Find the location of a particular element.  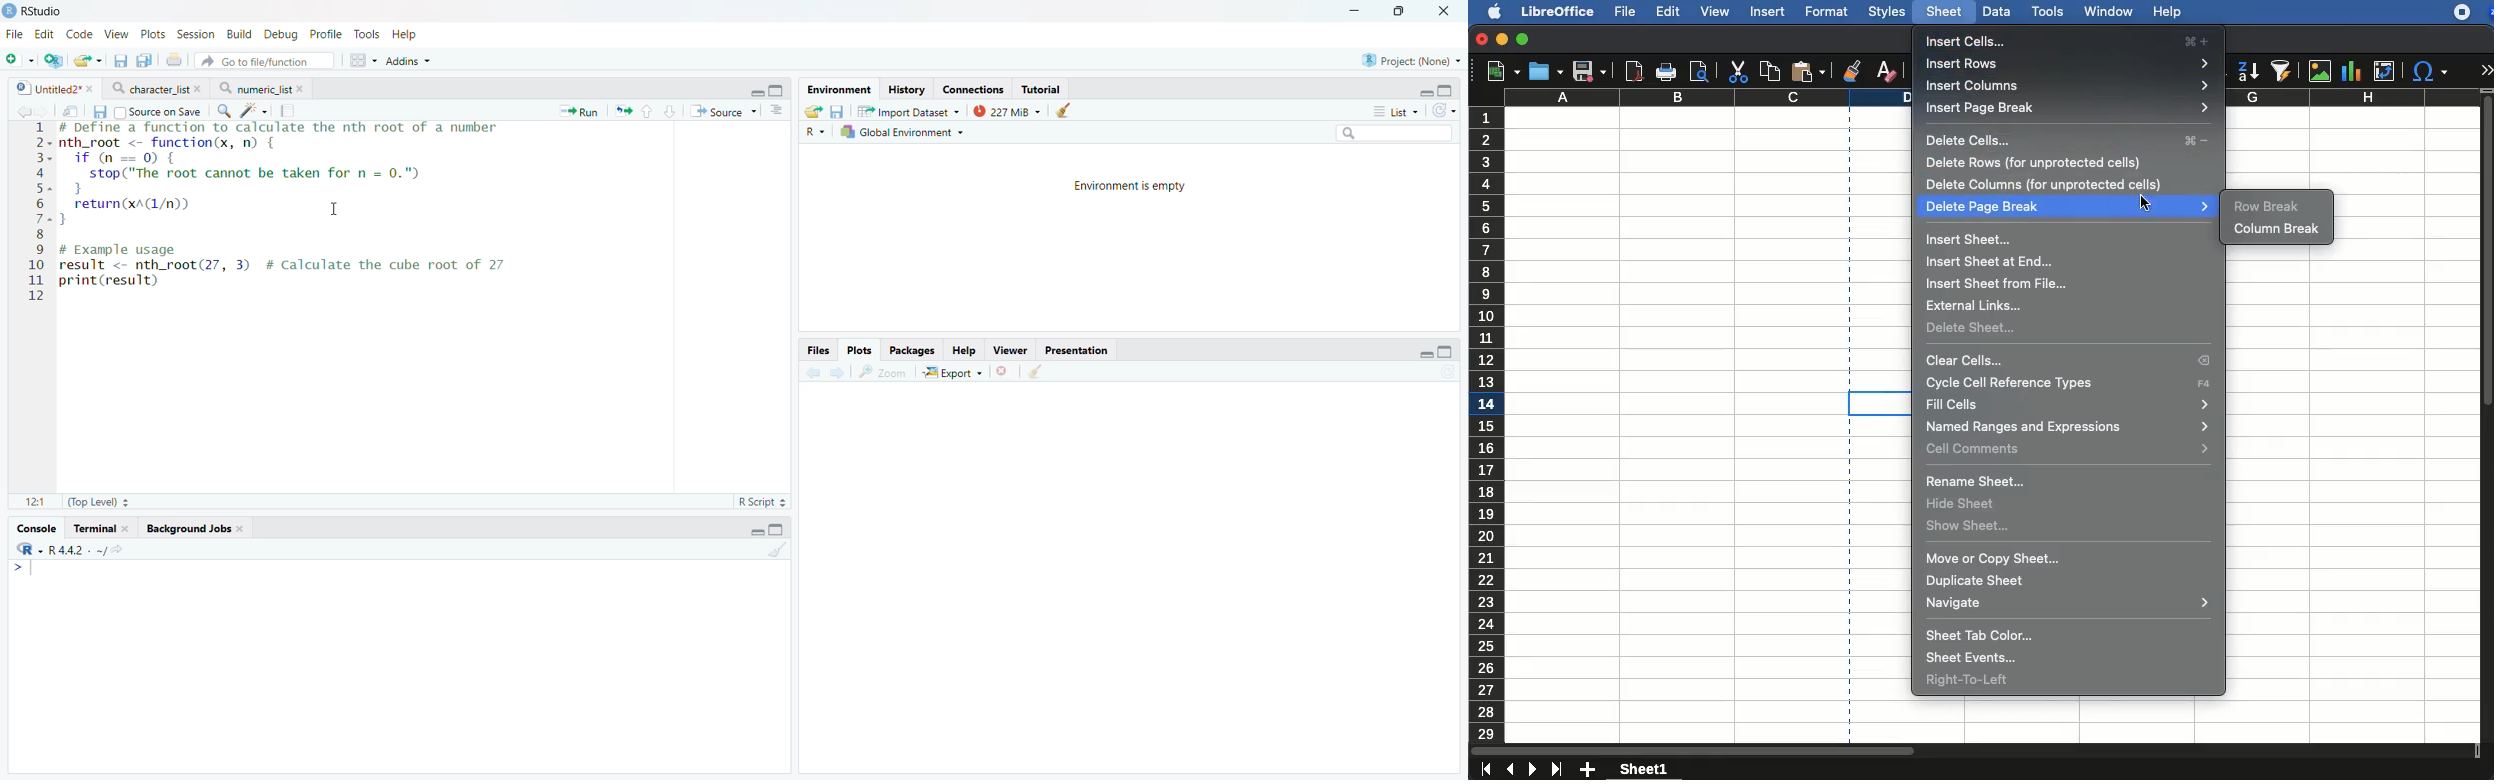

last sheet is located at coordinates (1559, 769).